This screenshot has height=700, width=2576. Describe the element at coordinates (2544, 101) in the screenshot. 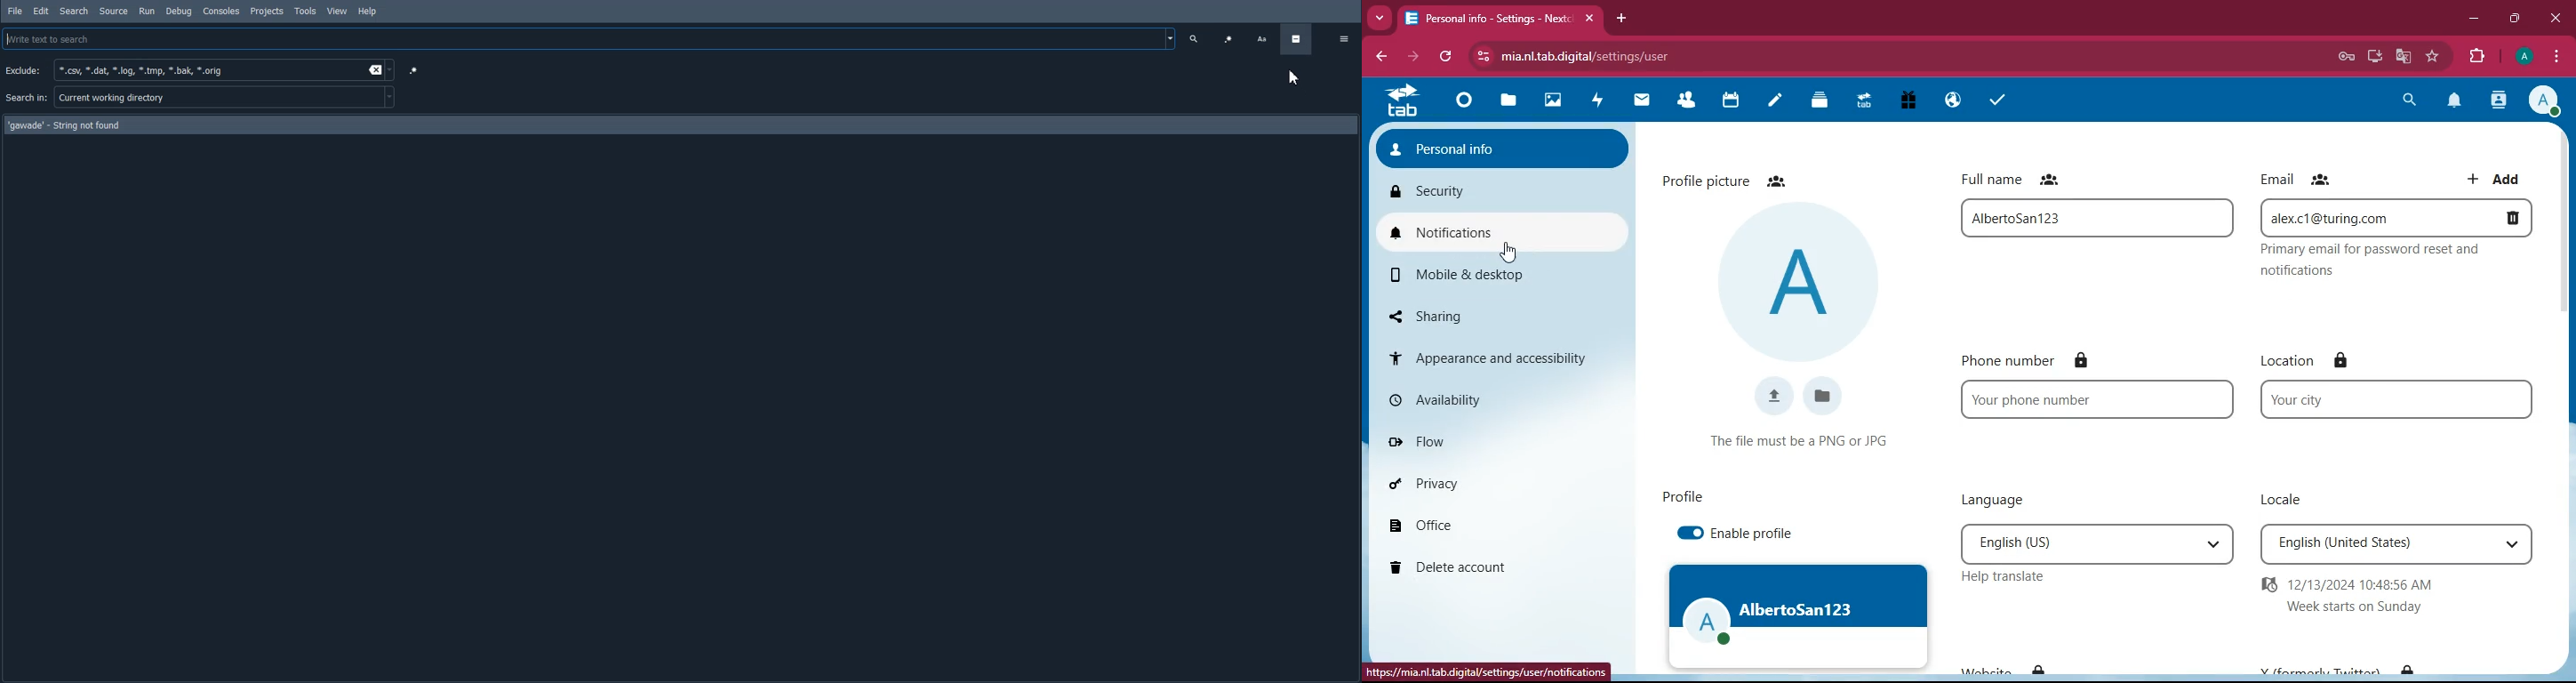

I see `profile` at that location.